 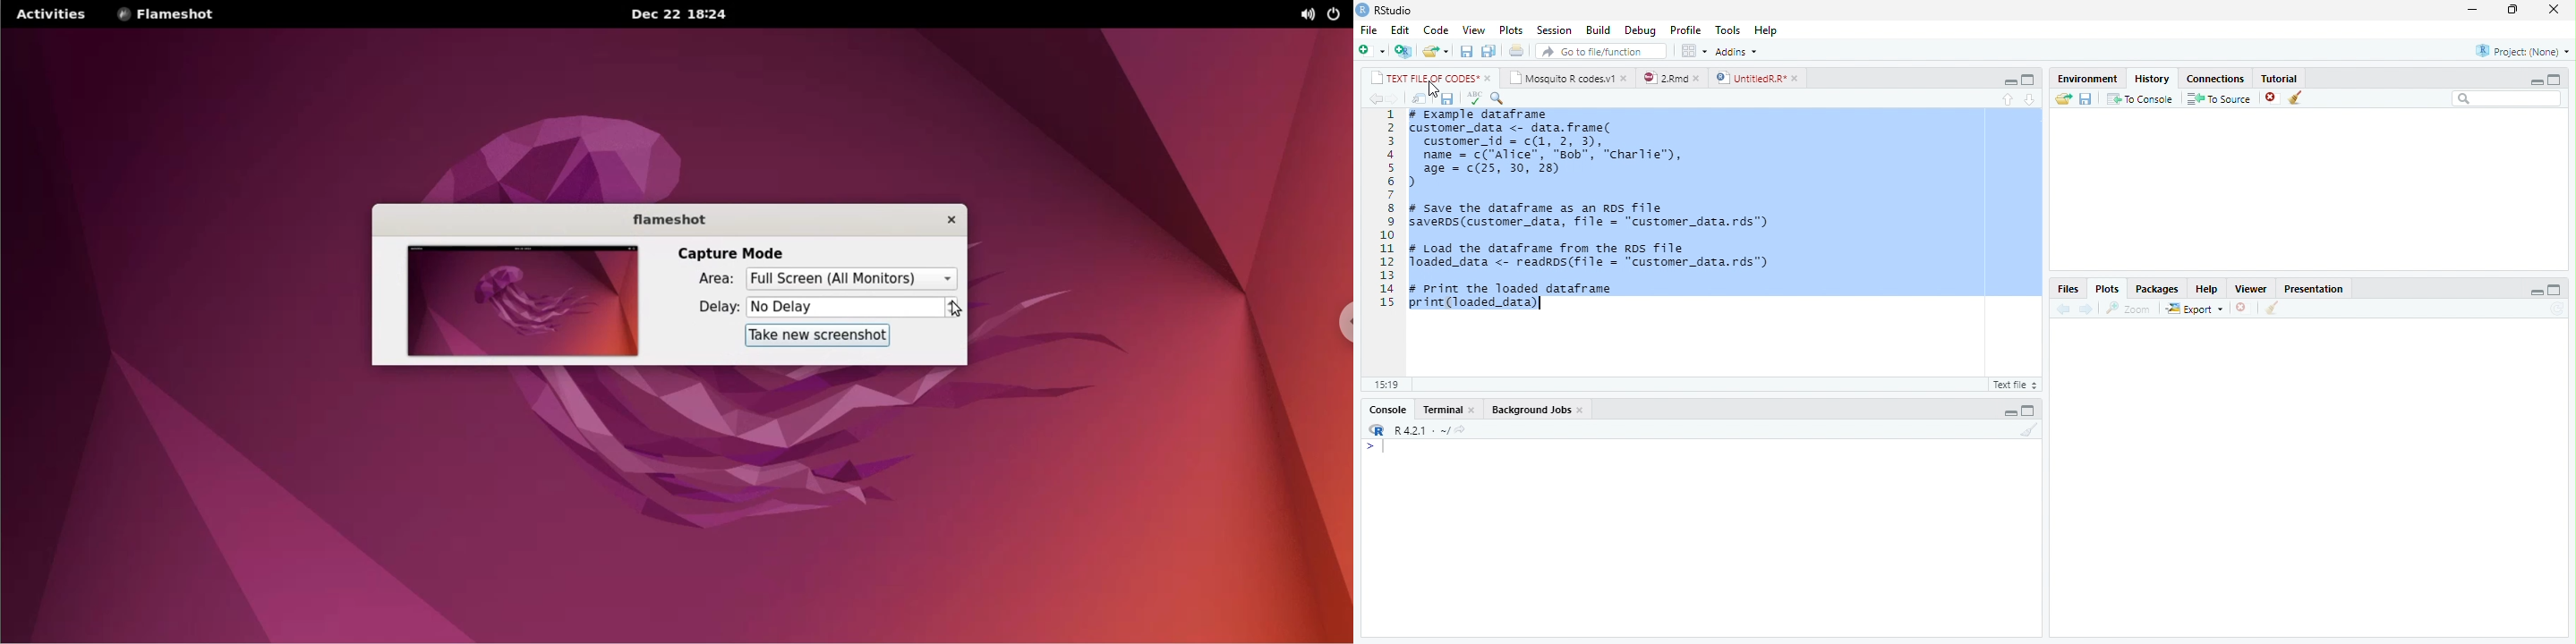 What do you see at coordinates (2538, 292) in the screenshot?
I see `minimize` at bounding box center [2538, 292].